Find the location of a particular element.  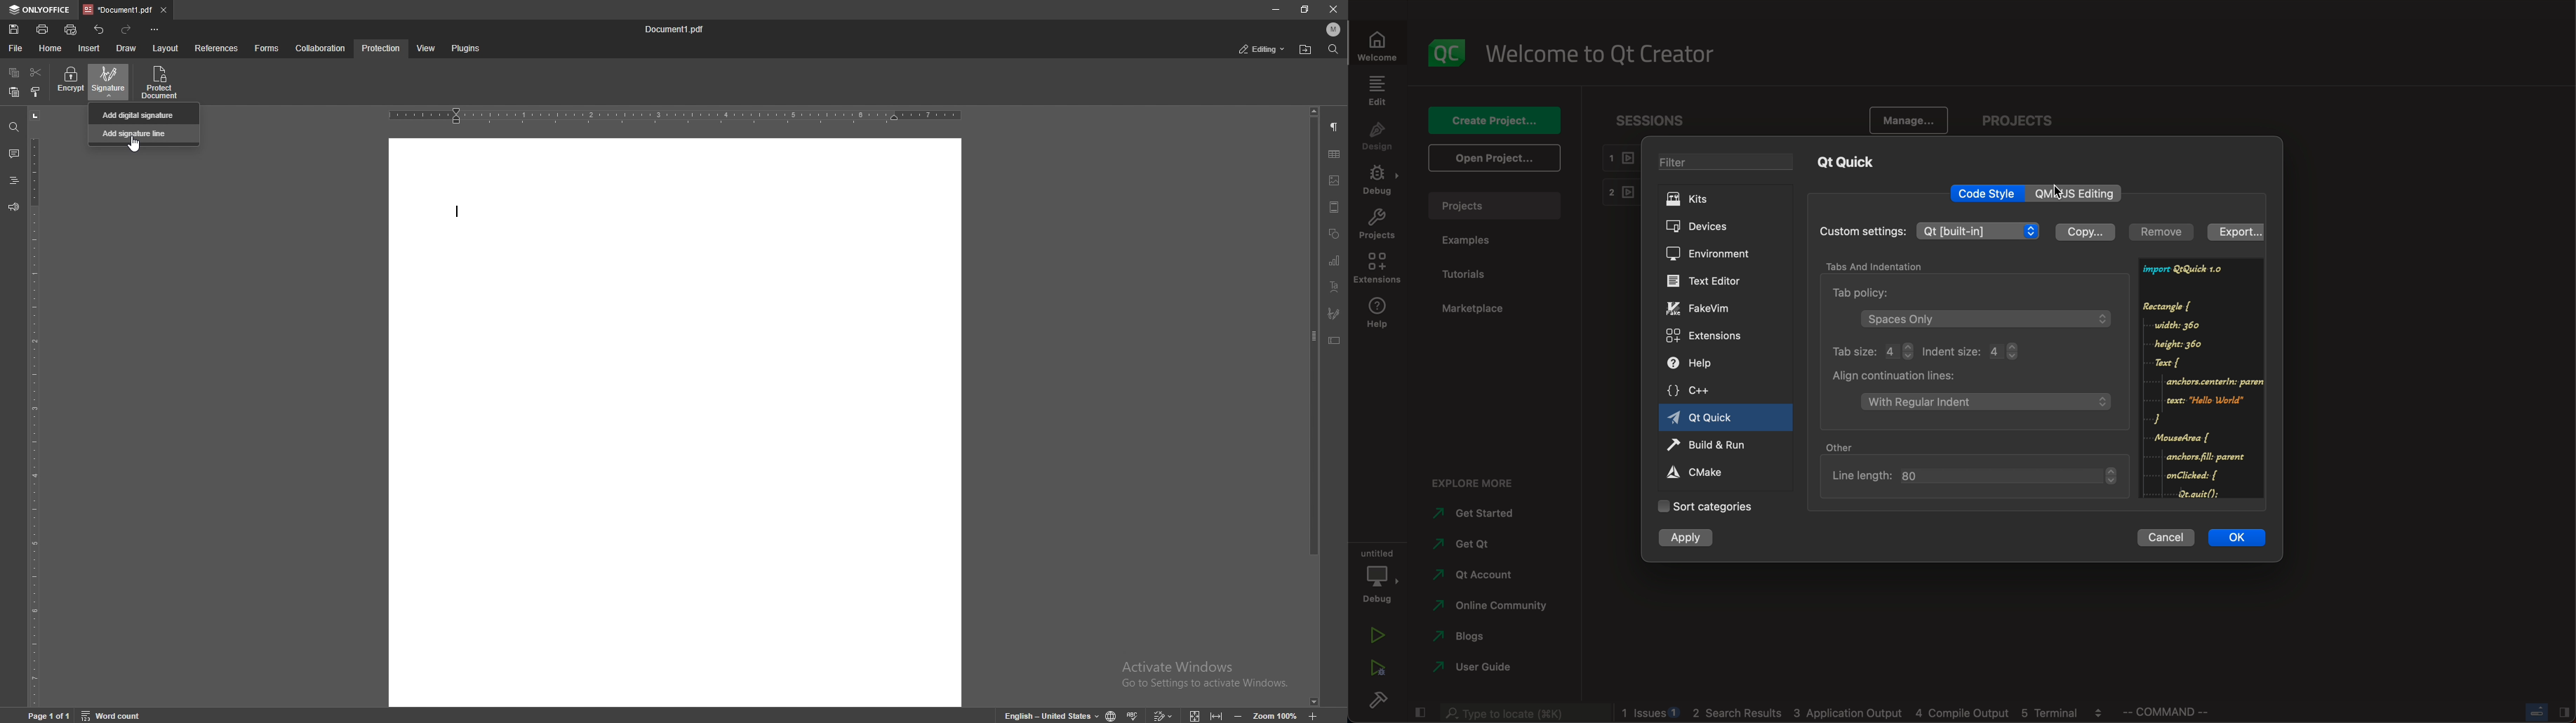

signature is located at coordinates (110, 81).